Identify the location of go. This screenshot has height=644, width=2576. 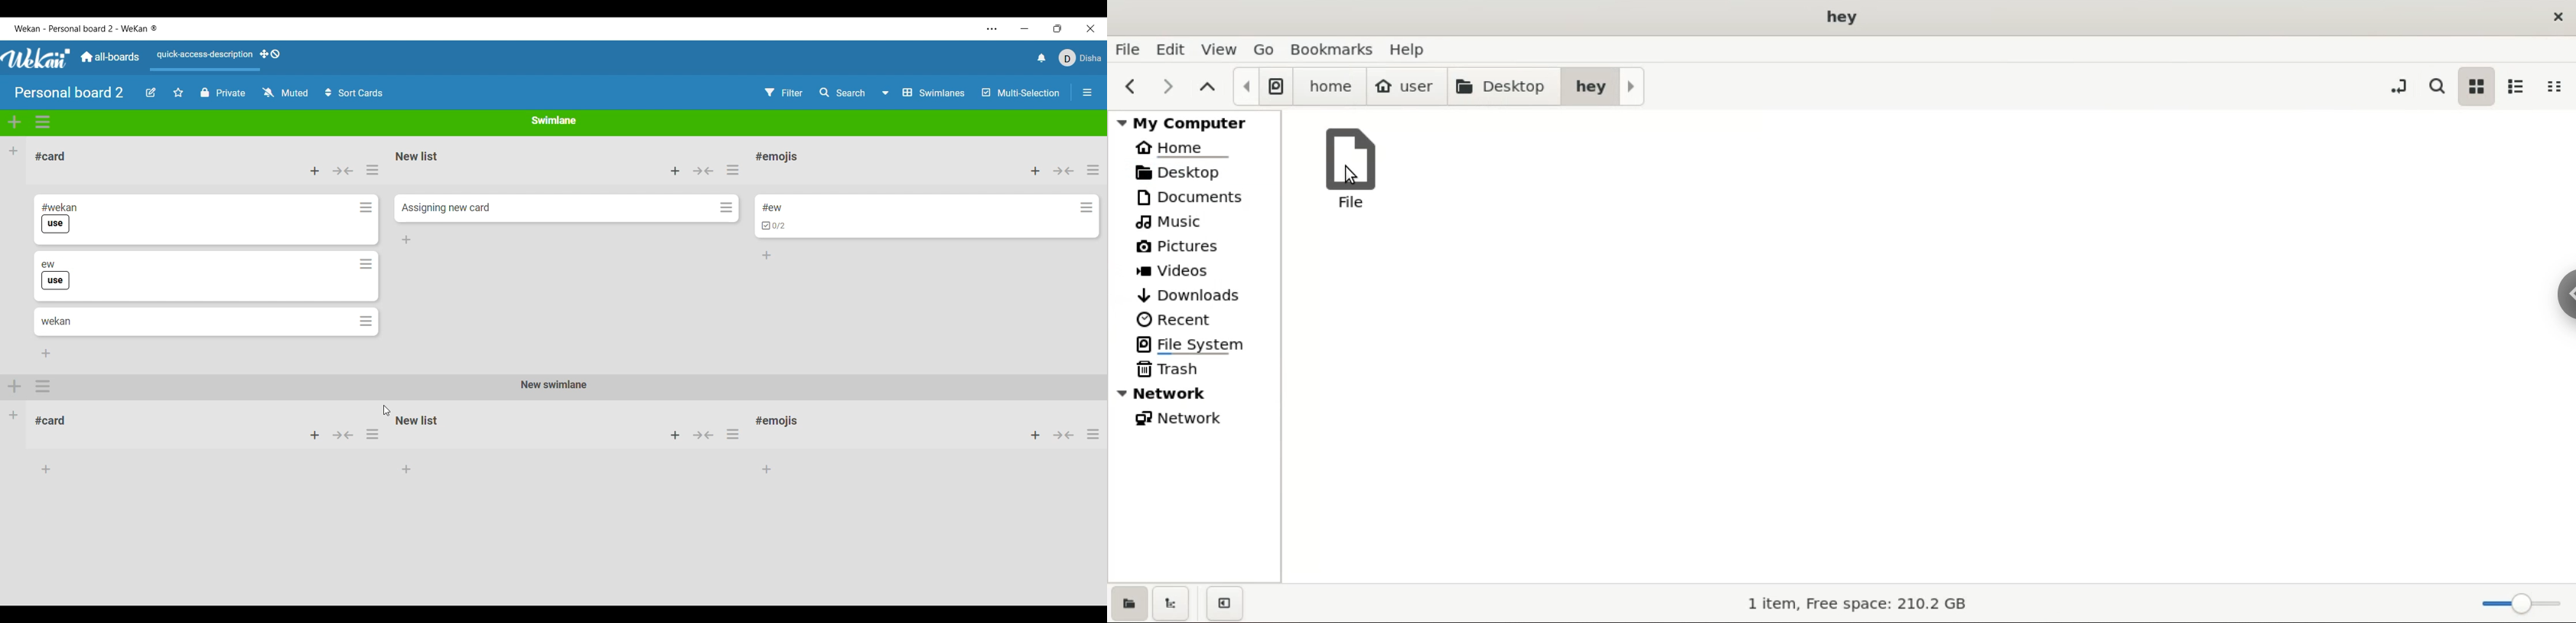
(1264, 48).